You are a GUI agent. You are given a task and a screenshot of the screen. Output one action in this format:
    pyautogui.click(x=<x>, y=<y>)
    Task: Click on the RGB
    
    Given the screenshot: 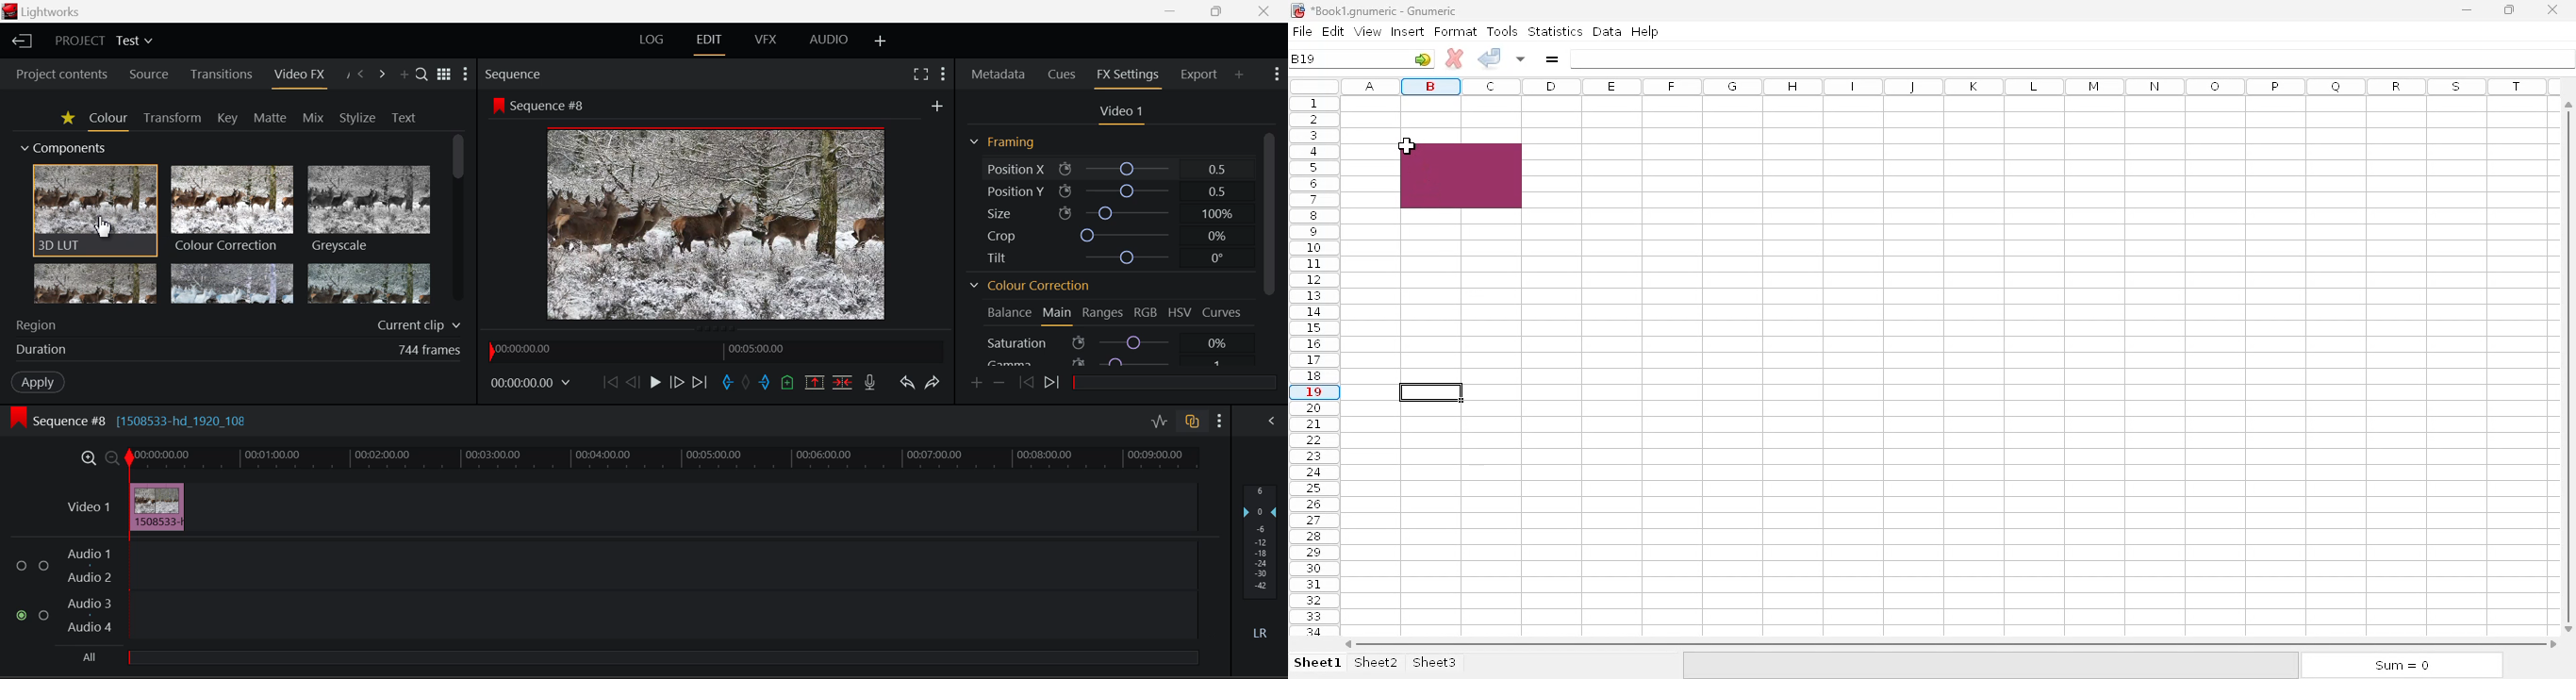 What is the action you would take?
    pyautogui.click(x=1146, y=312)
    